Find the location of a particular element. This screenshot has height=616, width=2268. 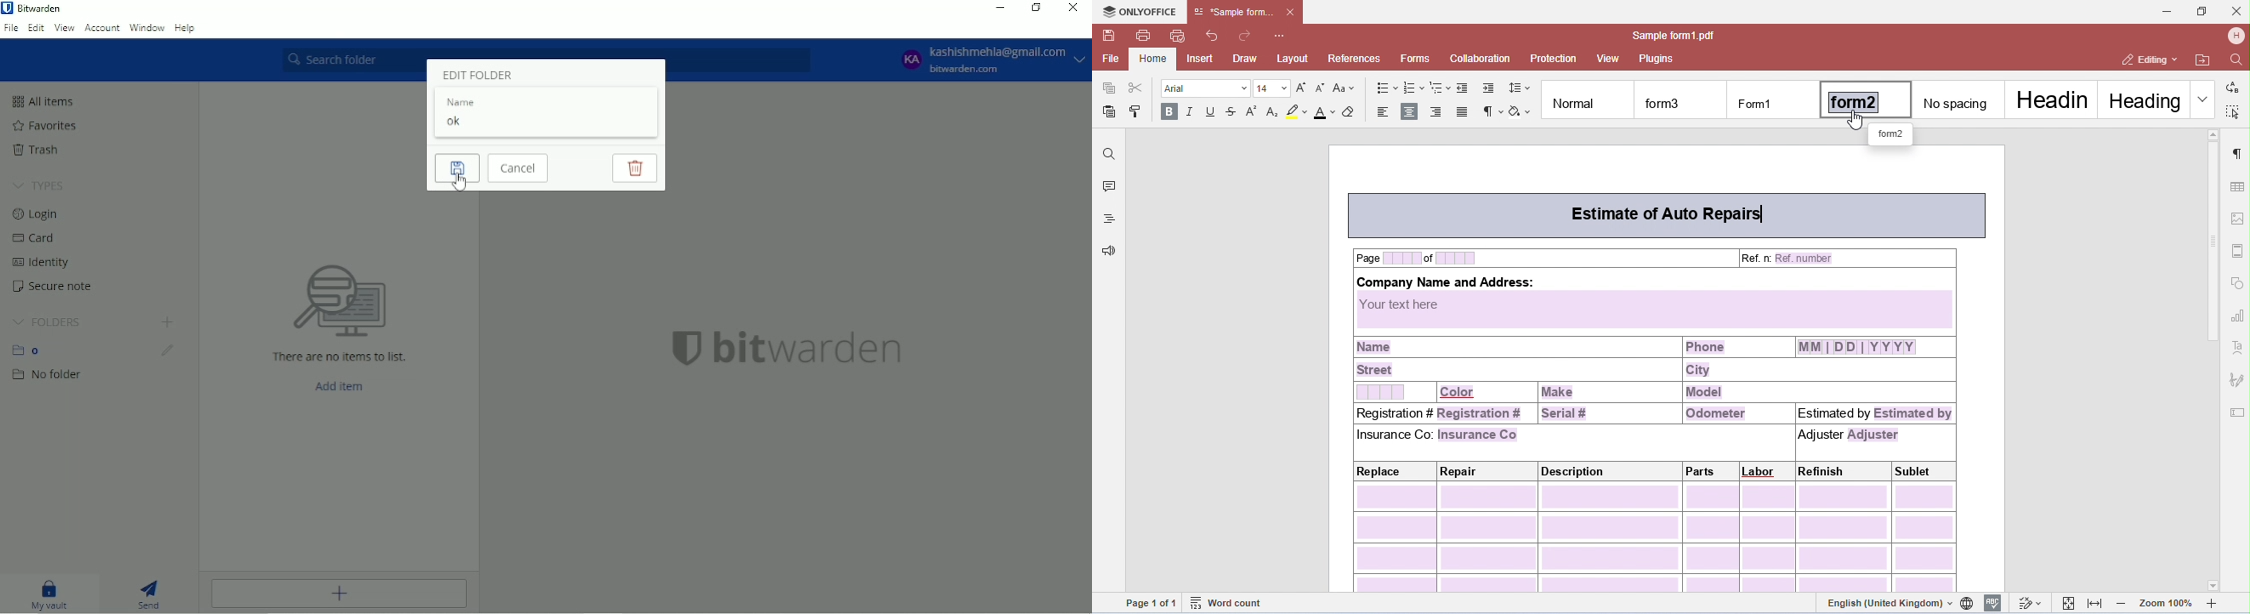

Save is located at coordinates (457, 168).